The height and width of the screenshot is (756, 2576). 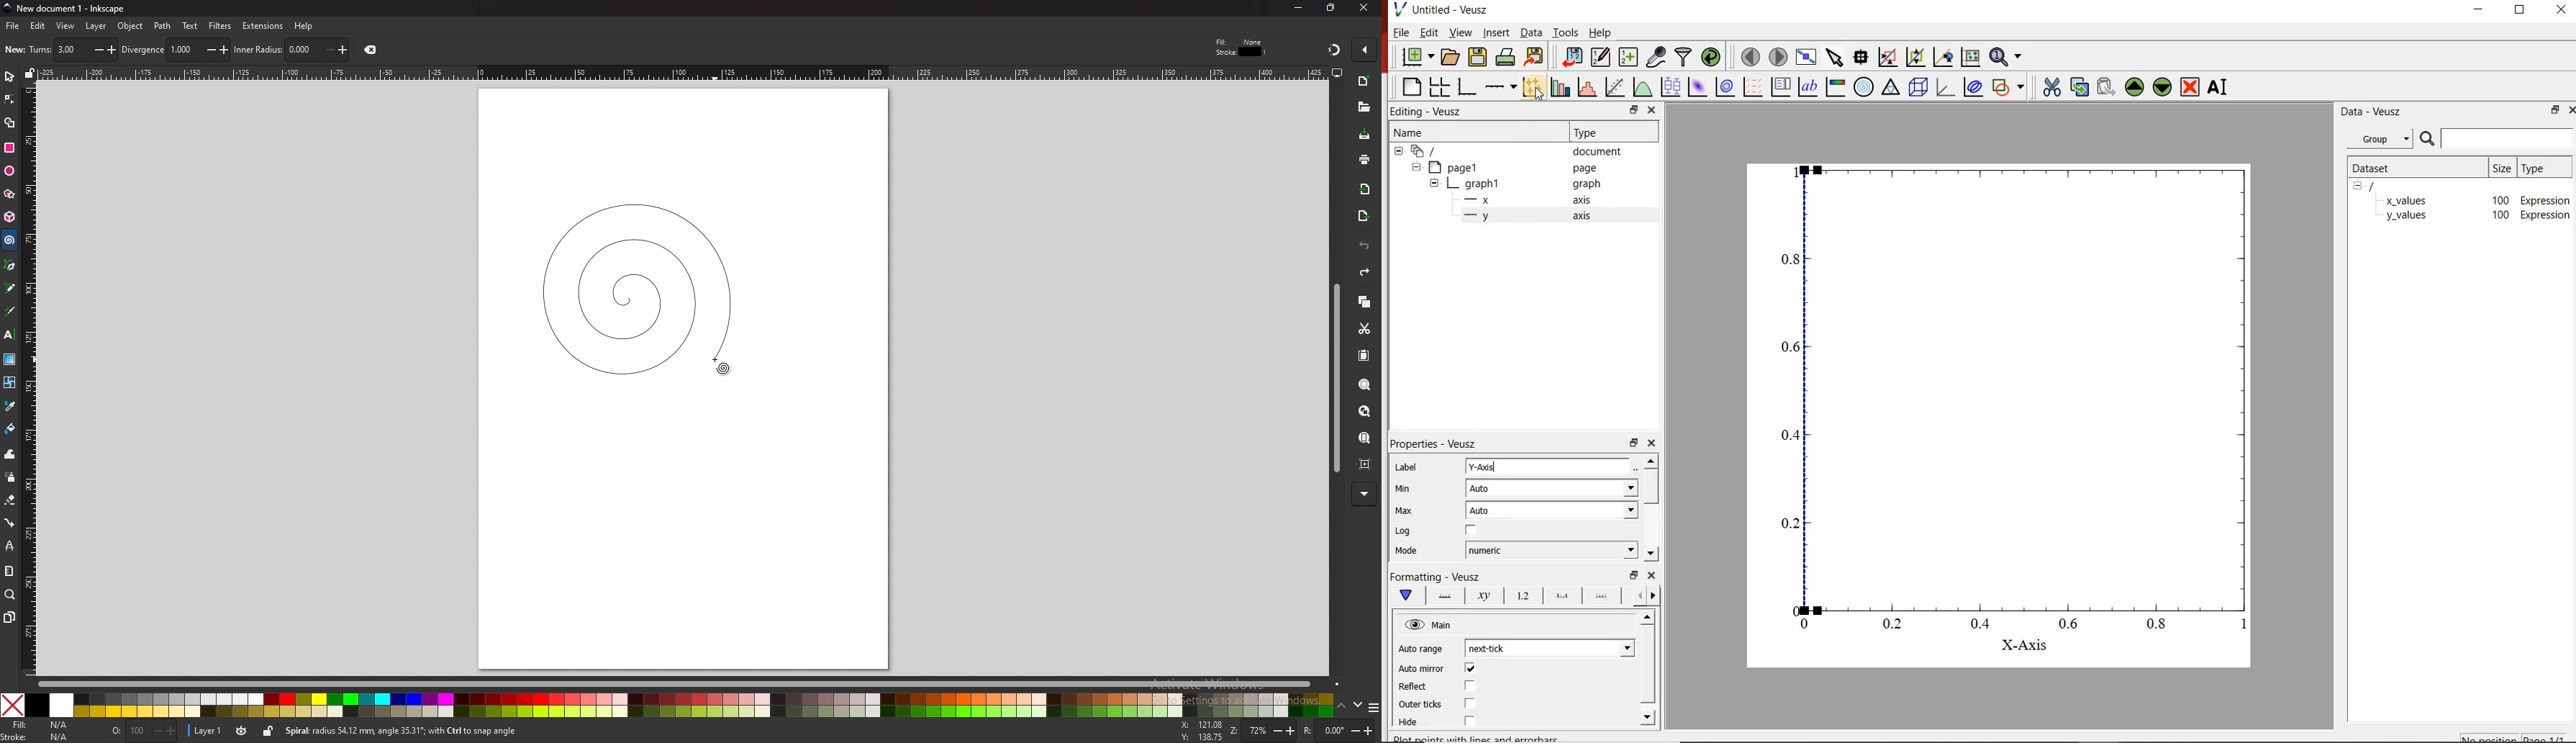 What do you see at coordinates (1633, 109) in the screenshot?
I see `restore down` at bounding box center [1633, 109].